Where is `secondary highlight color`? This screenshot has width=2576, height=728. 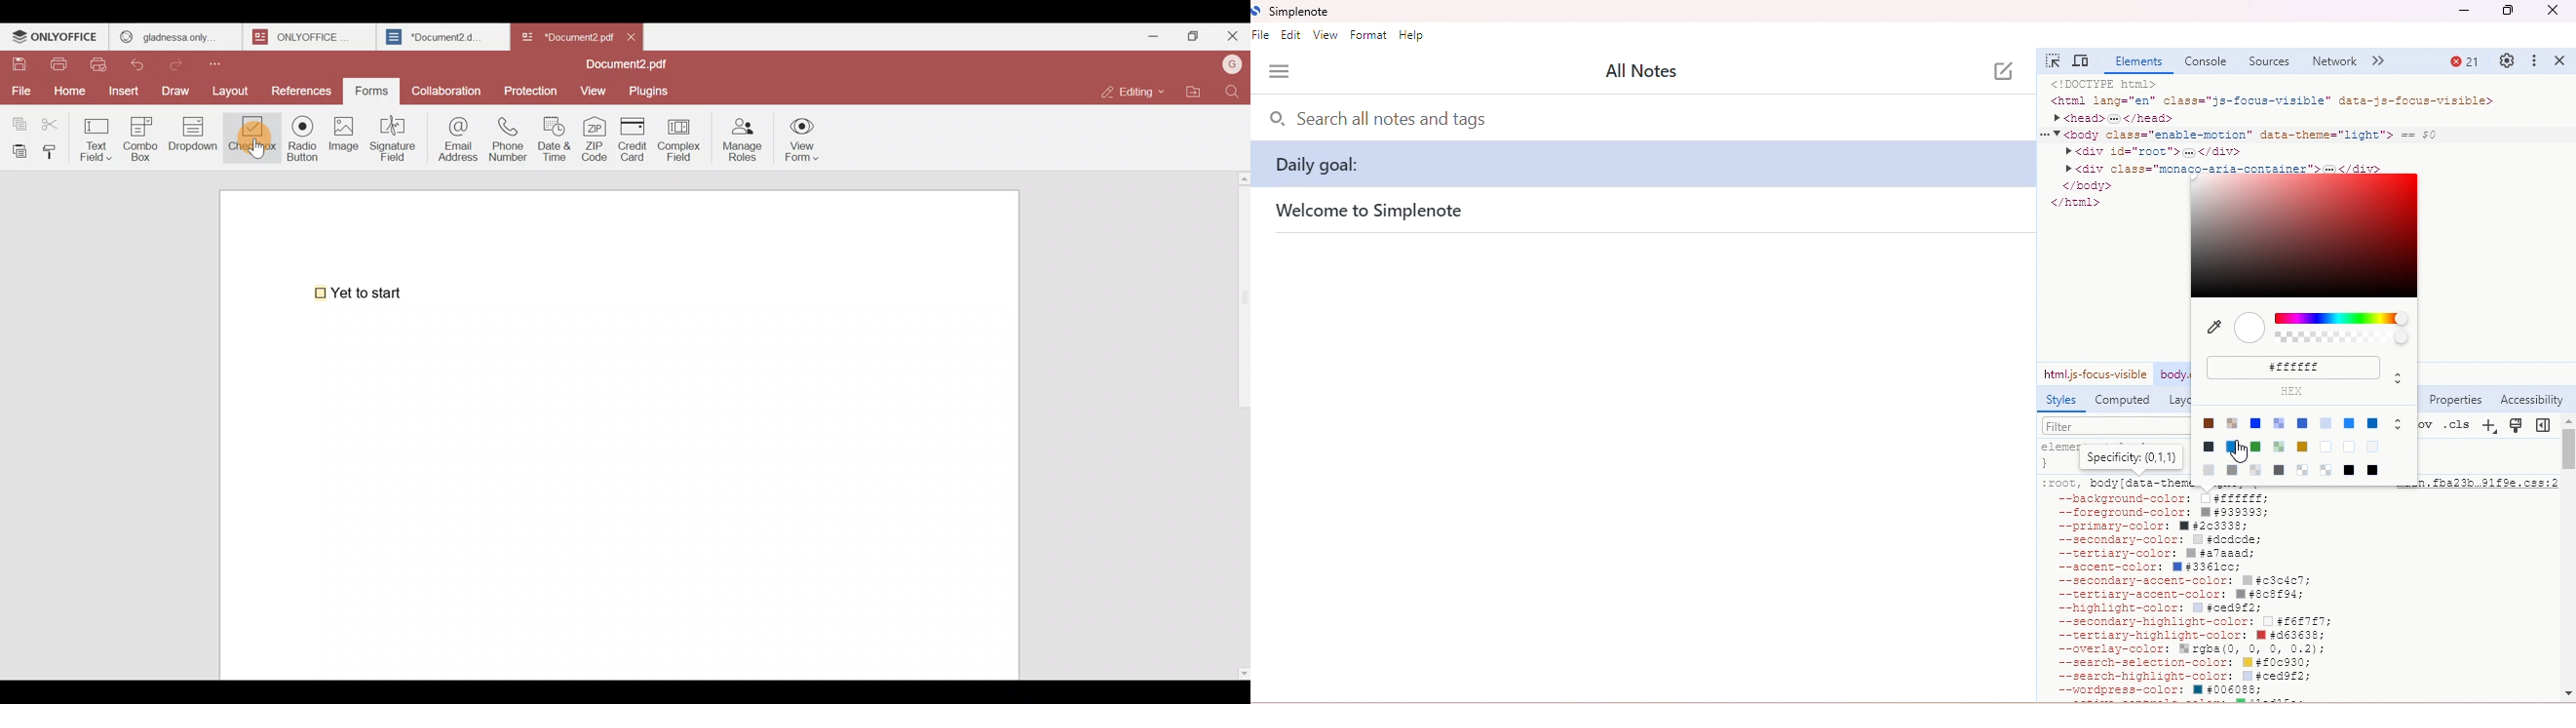
secondary highlight color is located at coordinates (2184, 622).